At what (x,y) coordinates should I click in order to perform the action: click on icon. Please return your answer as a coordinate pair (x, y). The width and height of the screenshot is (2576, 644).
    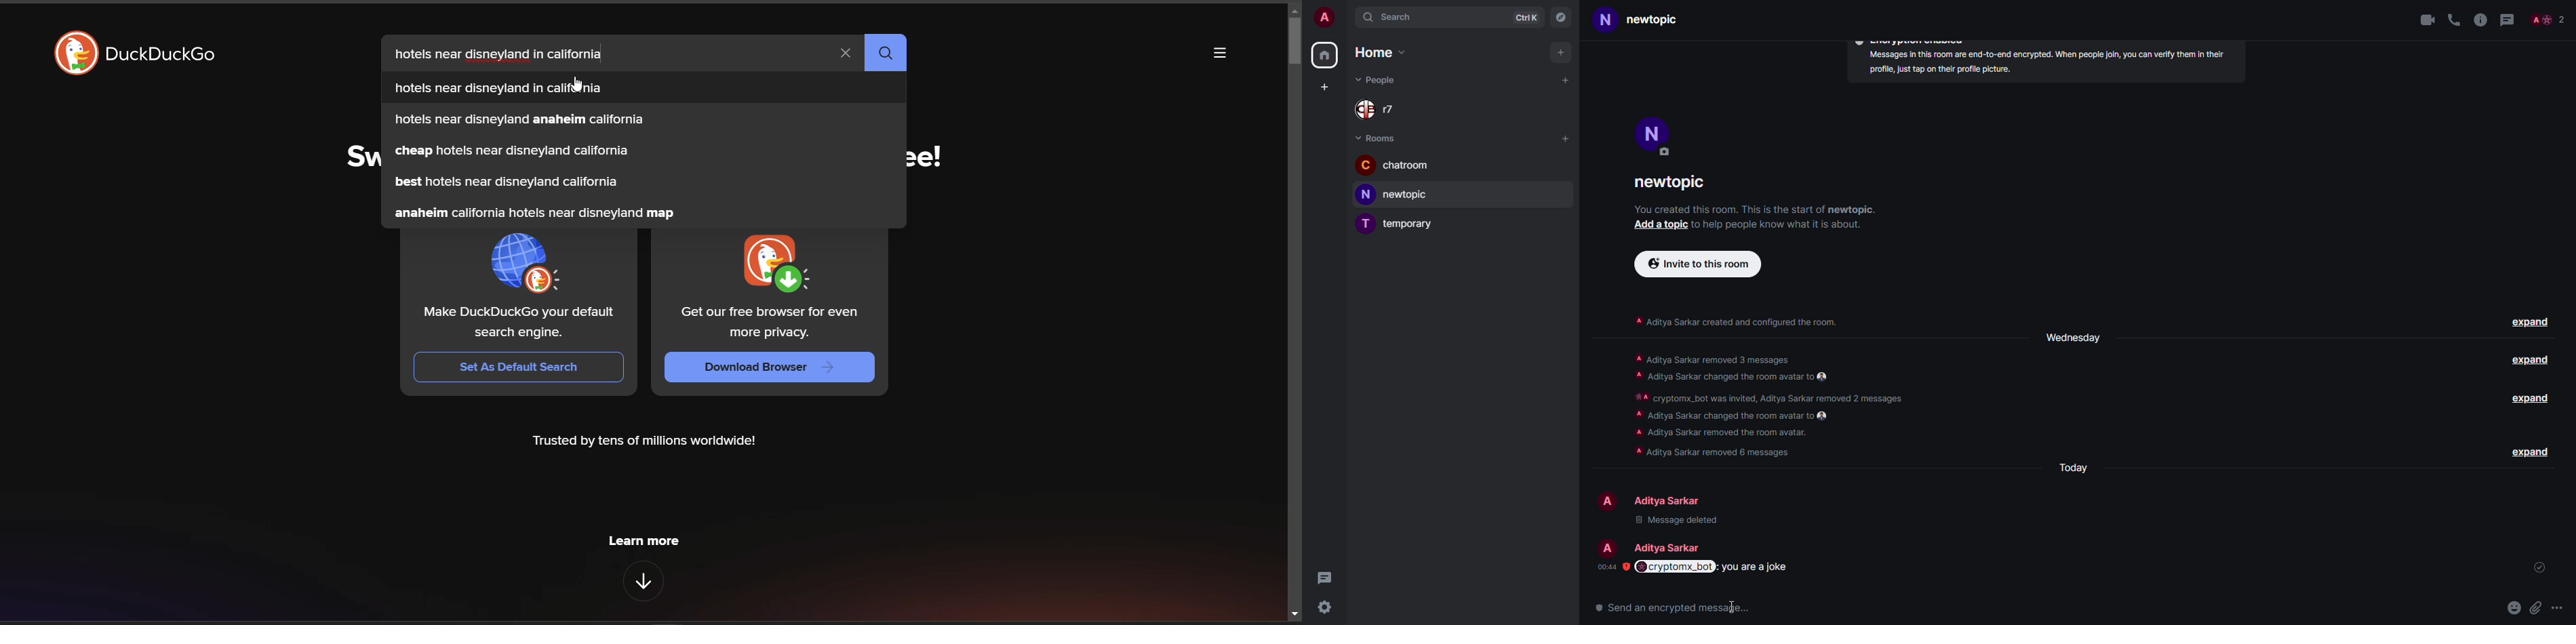
    Looking at the image, I should click on (72, 53).